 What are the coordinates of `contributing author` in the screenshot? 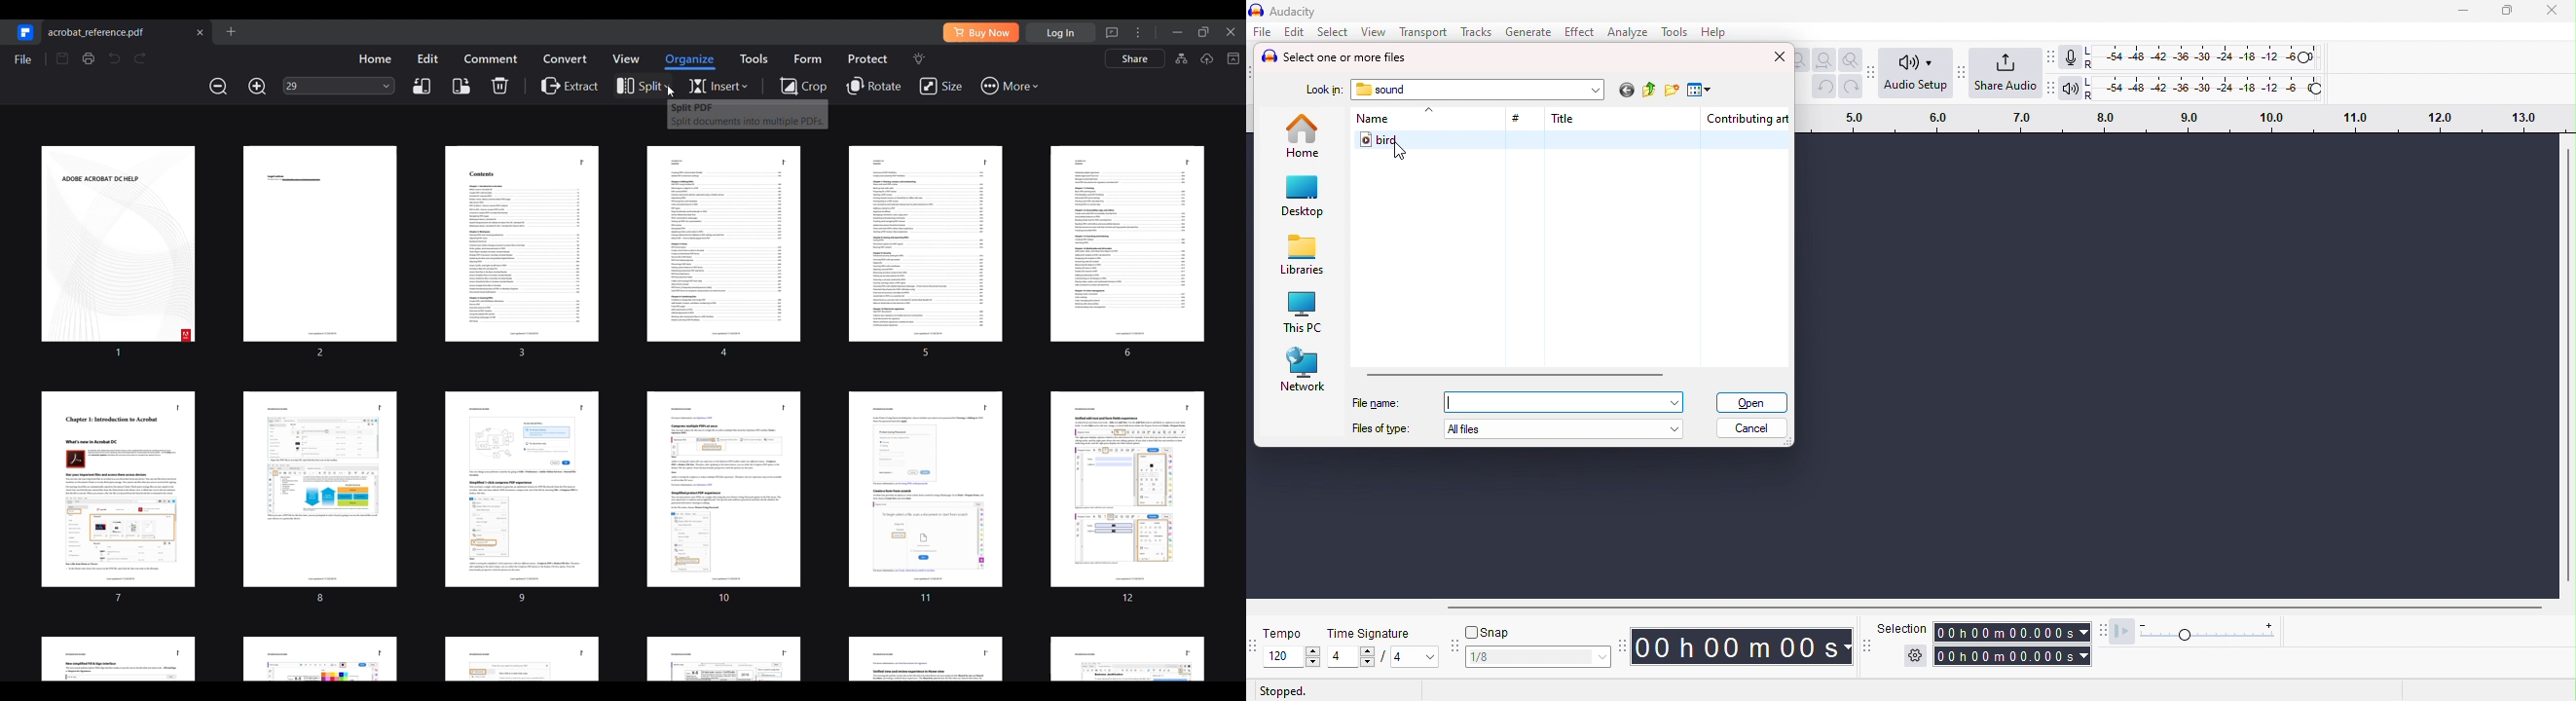 It's located at (1747, 118).